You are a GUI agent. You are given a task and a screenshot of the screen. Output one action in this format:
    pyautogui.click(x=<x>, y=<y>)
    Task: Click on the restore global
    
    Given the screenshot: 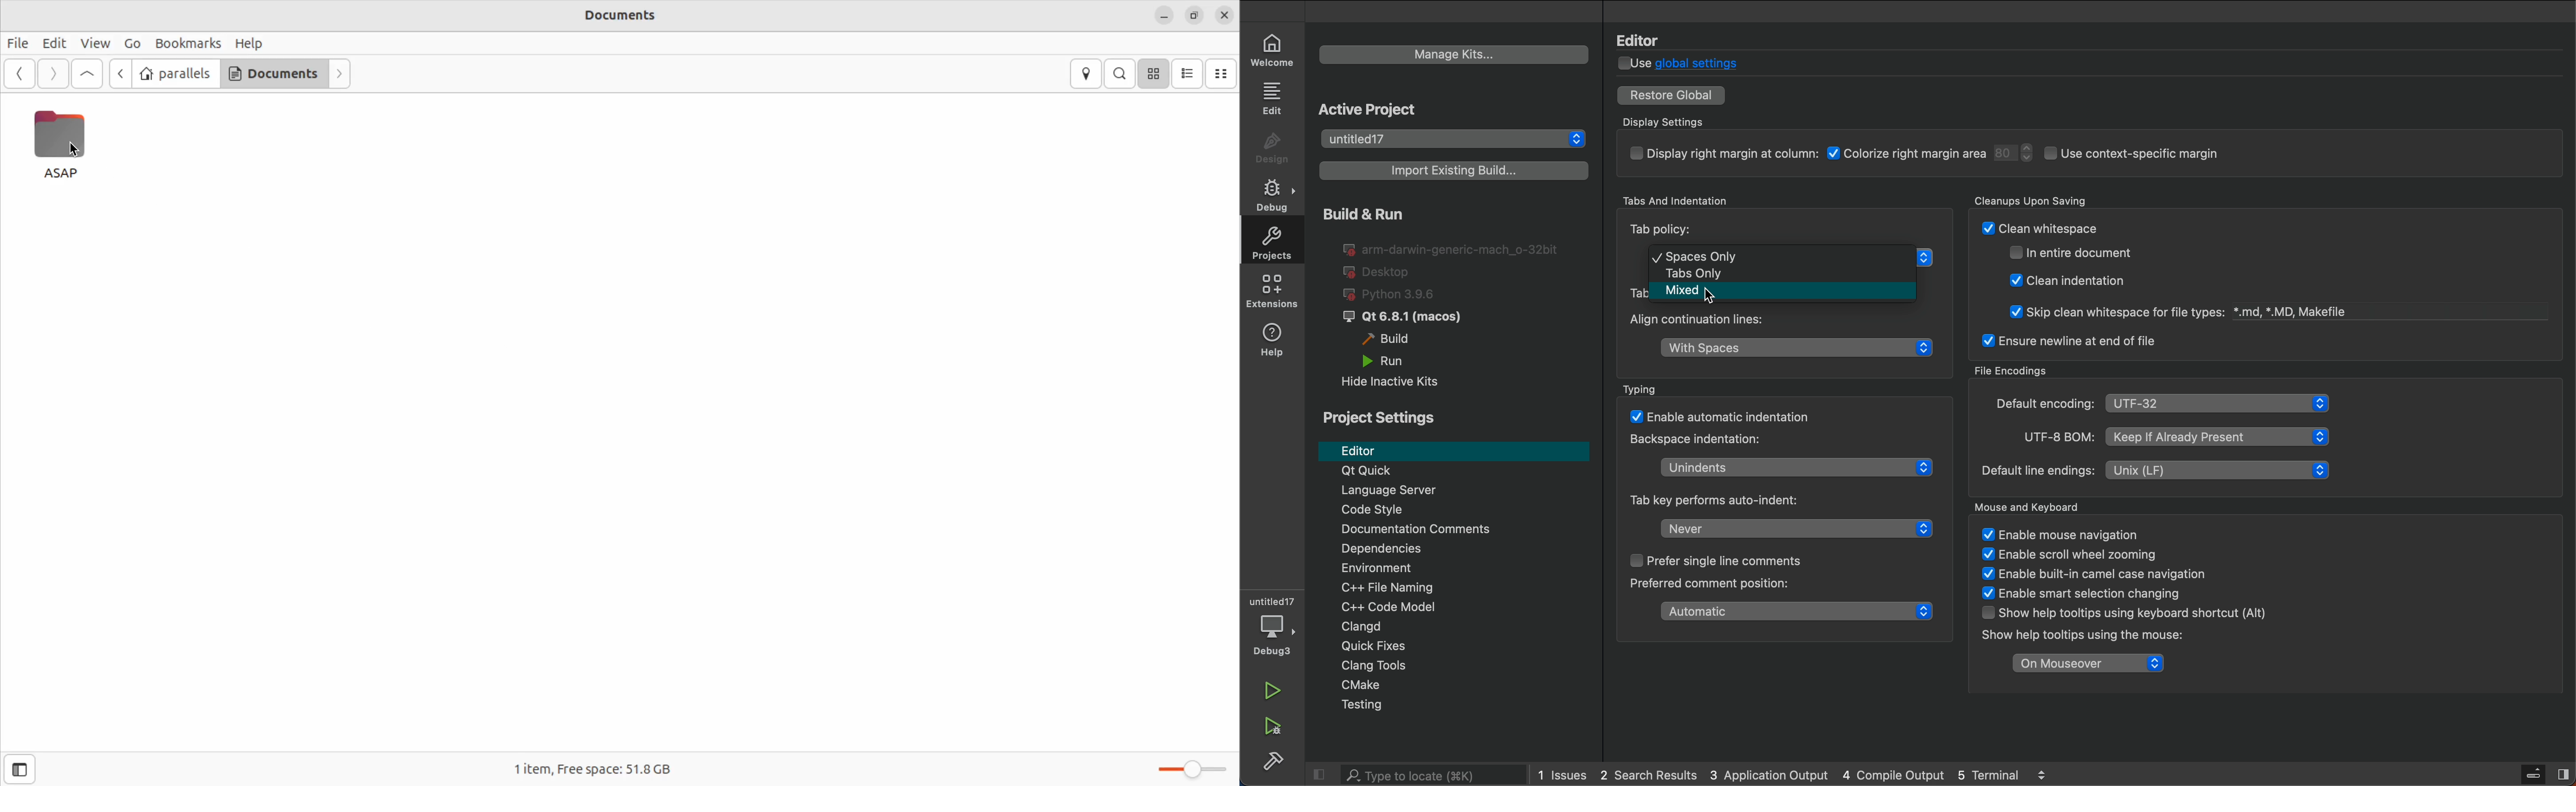 What is the action you would take?
    pyautogui.click(x=1672, y=94)
    